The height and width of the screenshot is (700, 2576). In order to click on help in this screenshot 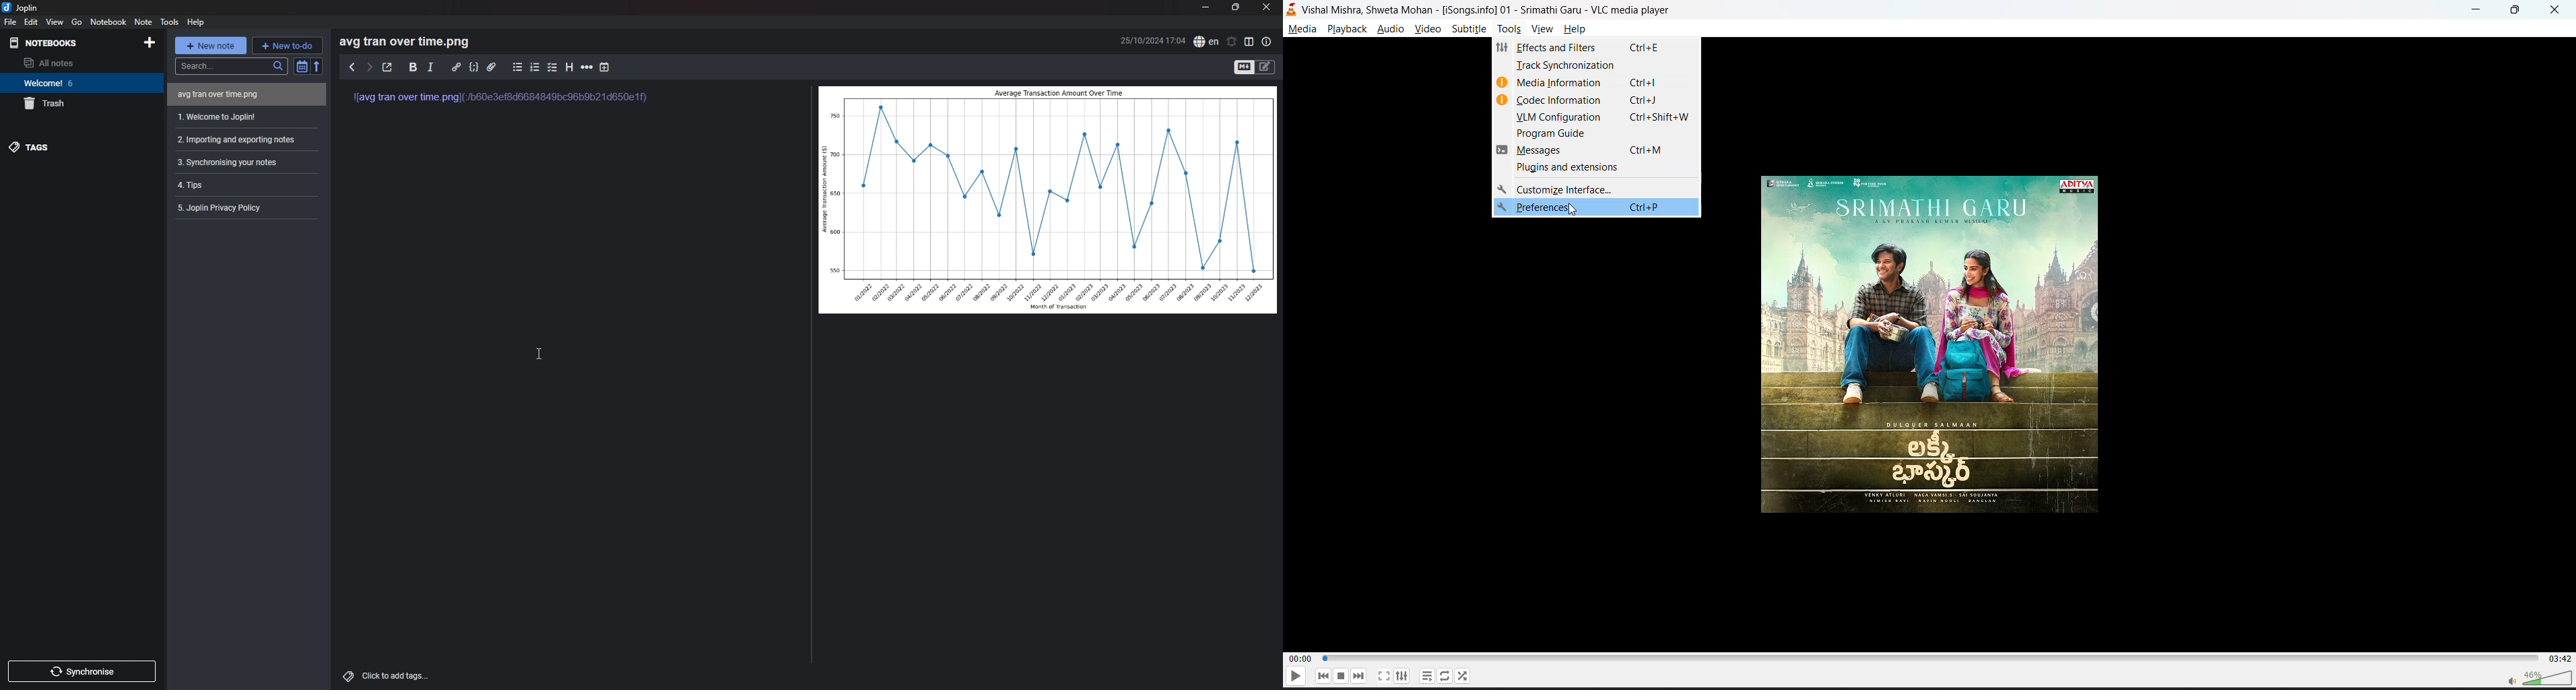, I will do `click(196, 23)`.